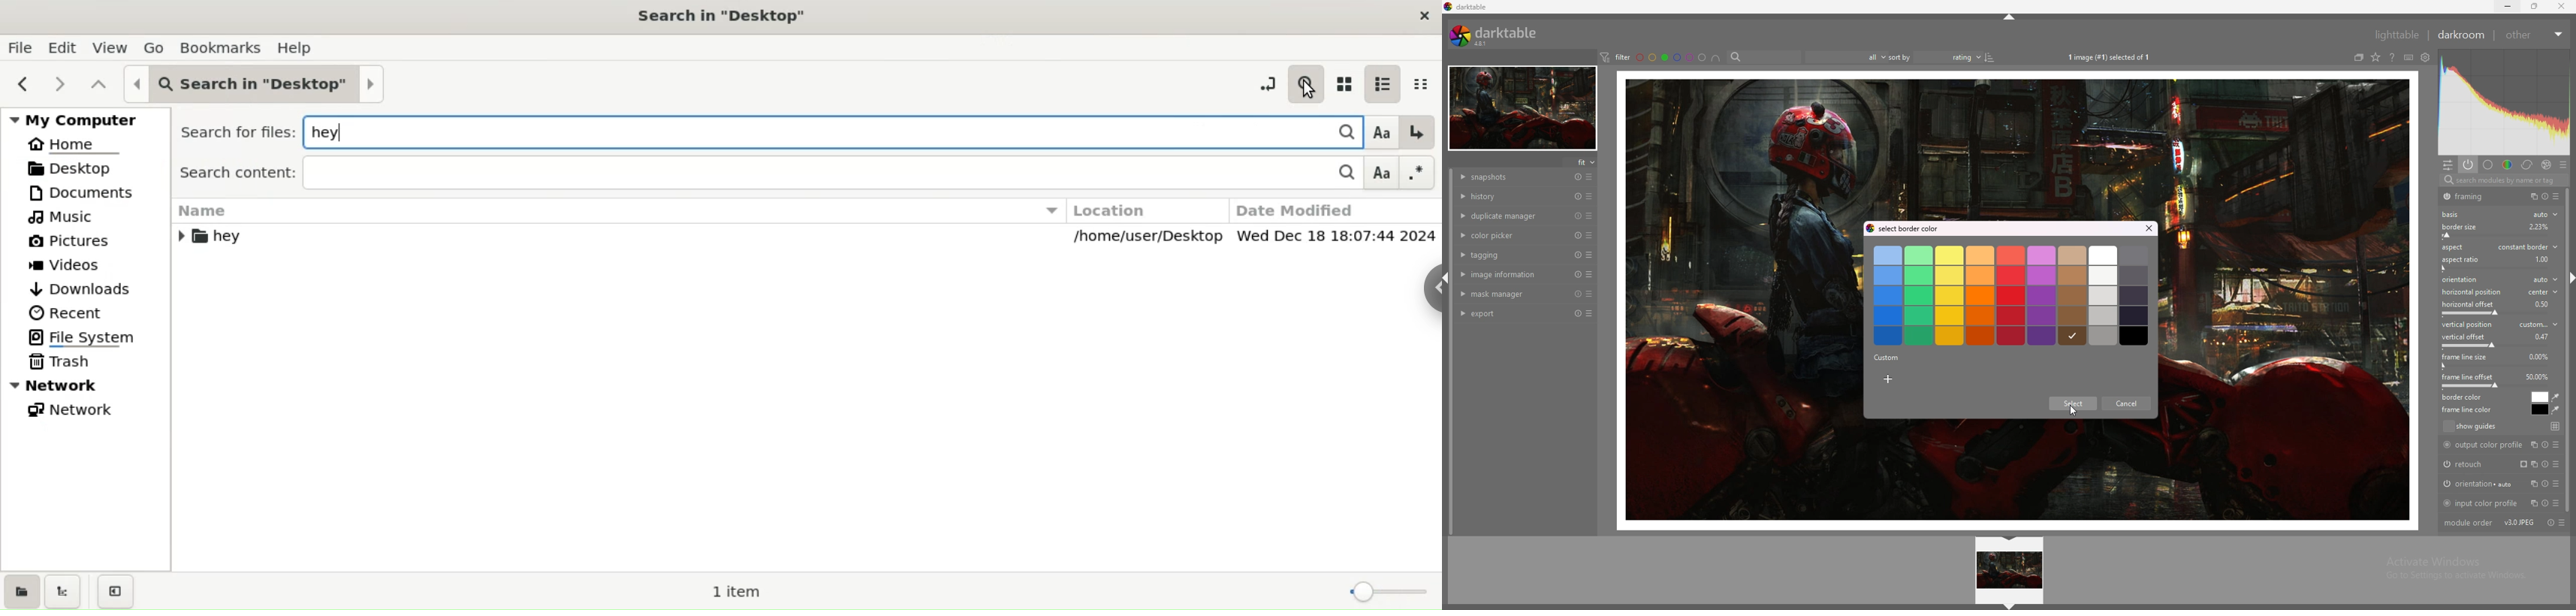  Describe the element at coordinates (2540, 410) in the screenshot. I see `frame line color` at that location.